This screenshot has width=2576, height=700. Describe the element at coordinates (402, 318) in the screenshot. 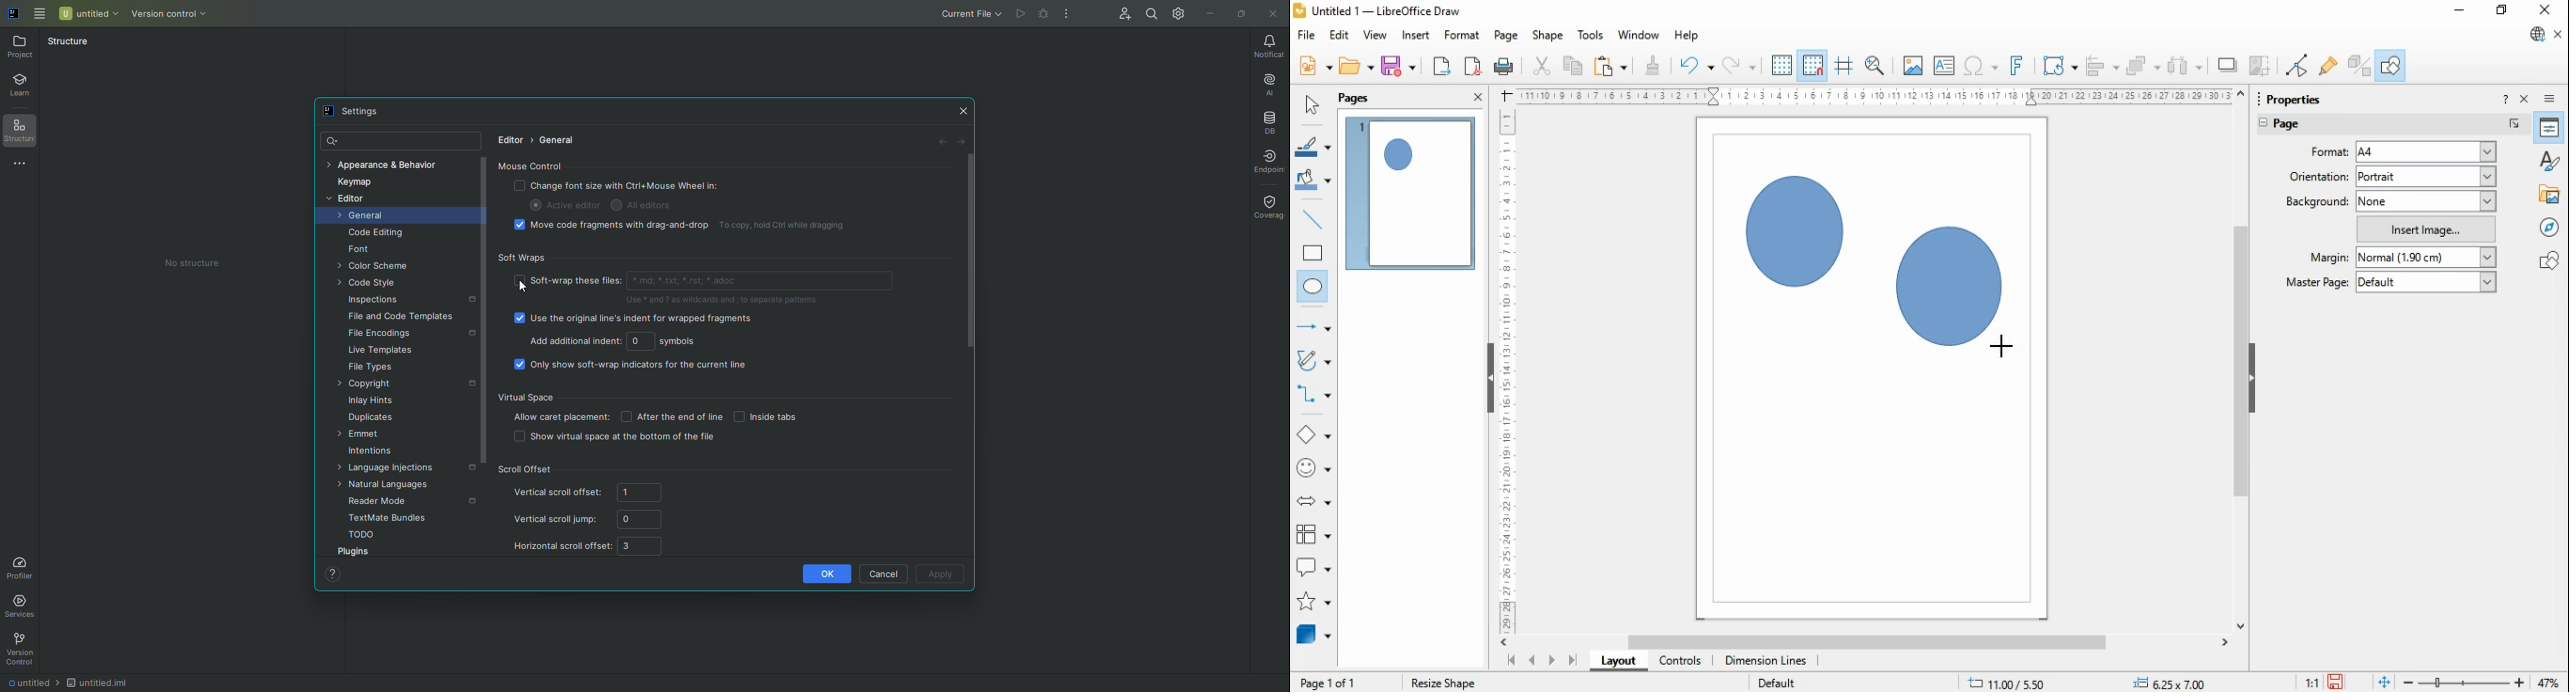

I see `File and Code Templates` at that location.